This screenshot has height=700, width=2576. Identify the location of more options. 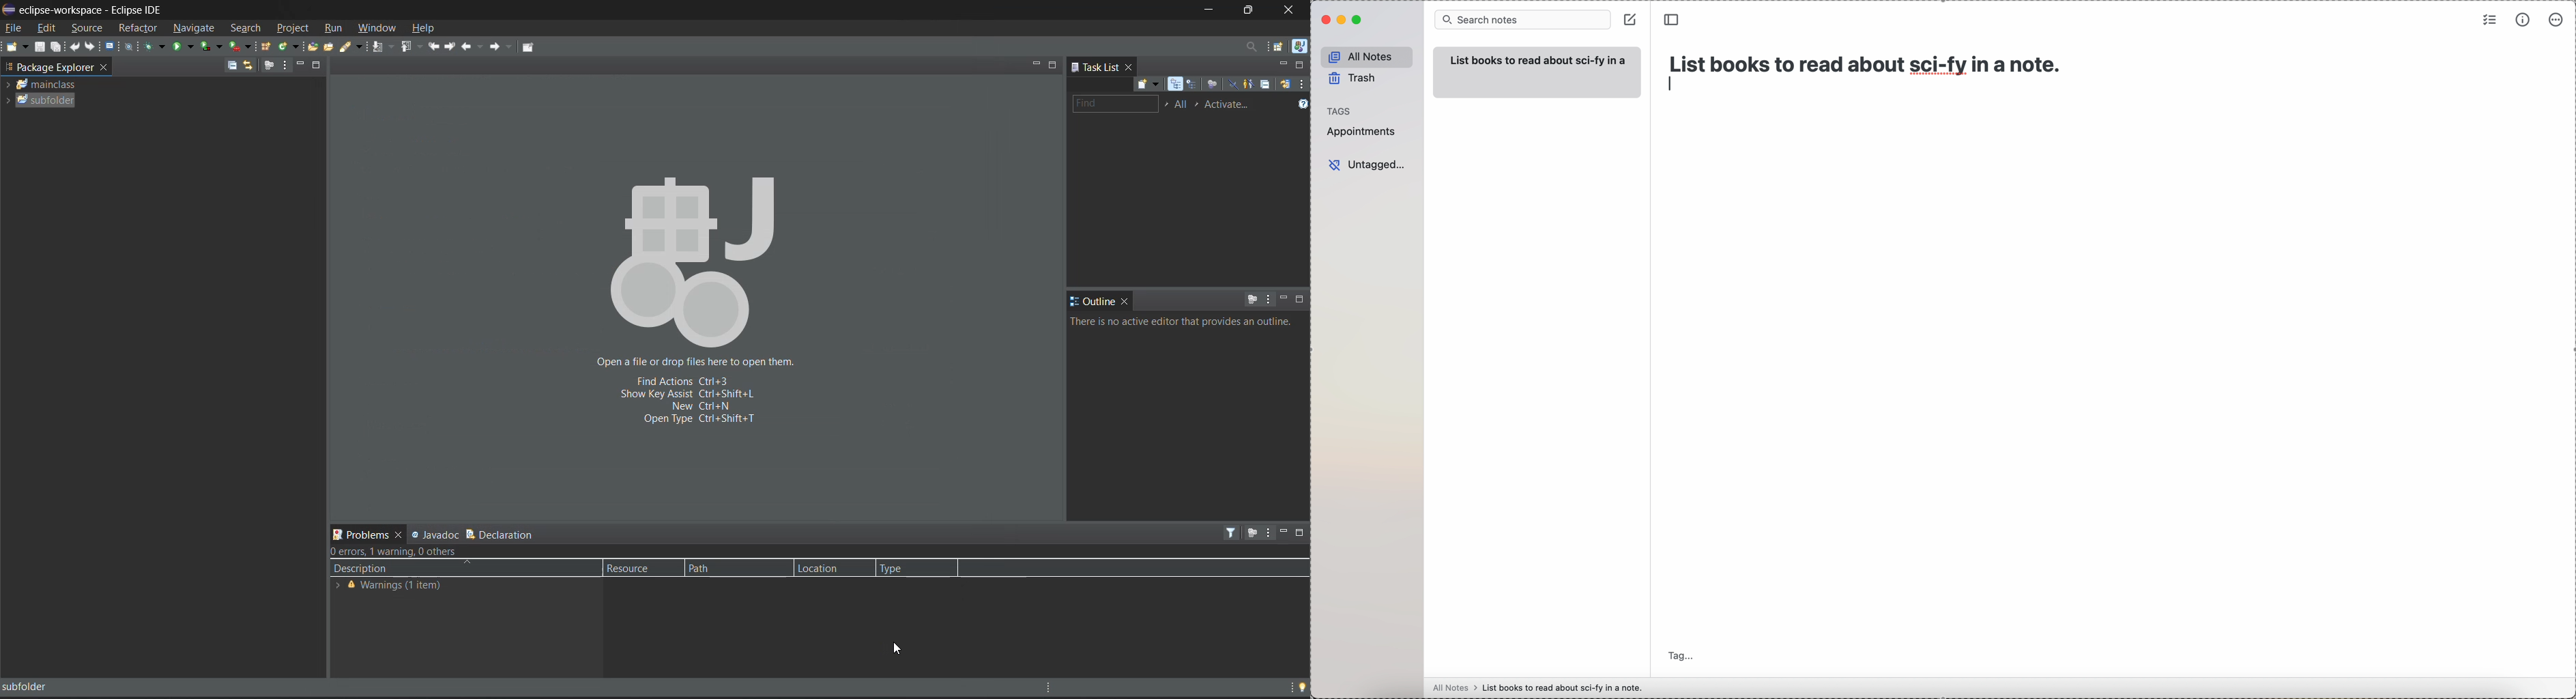
(2555, 20).